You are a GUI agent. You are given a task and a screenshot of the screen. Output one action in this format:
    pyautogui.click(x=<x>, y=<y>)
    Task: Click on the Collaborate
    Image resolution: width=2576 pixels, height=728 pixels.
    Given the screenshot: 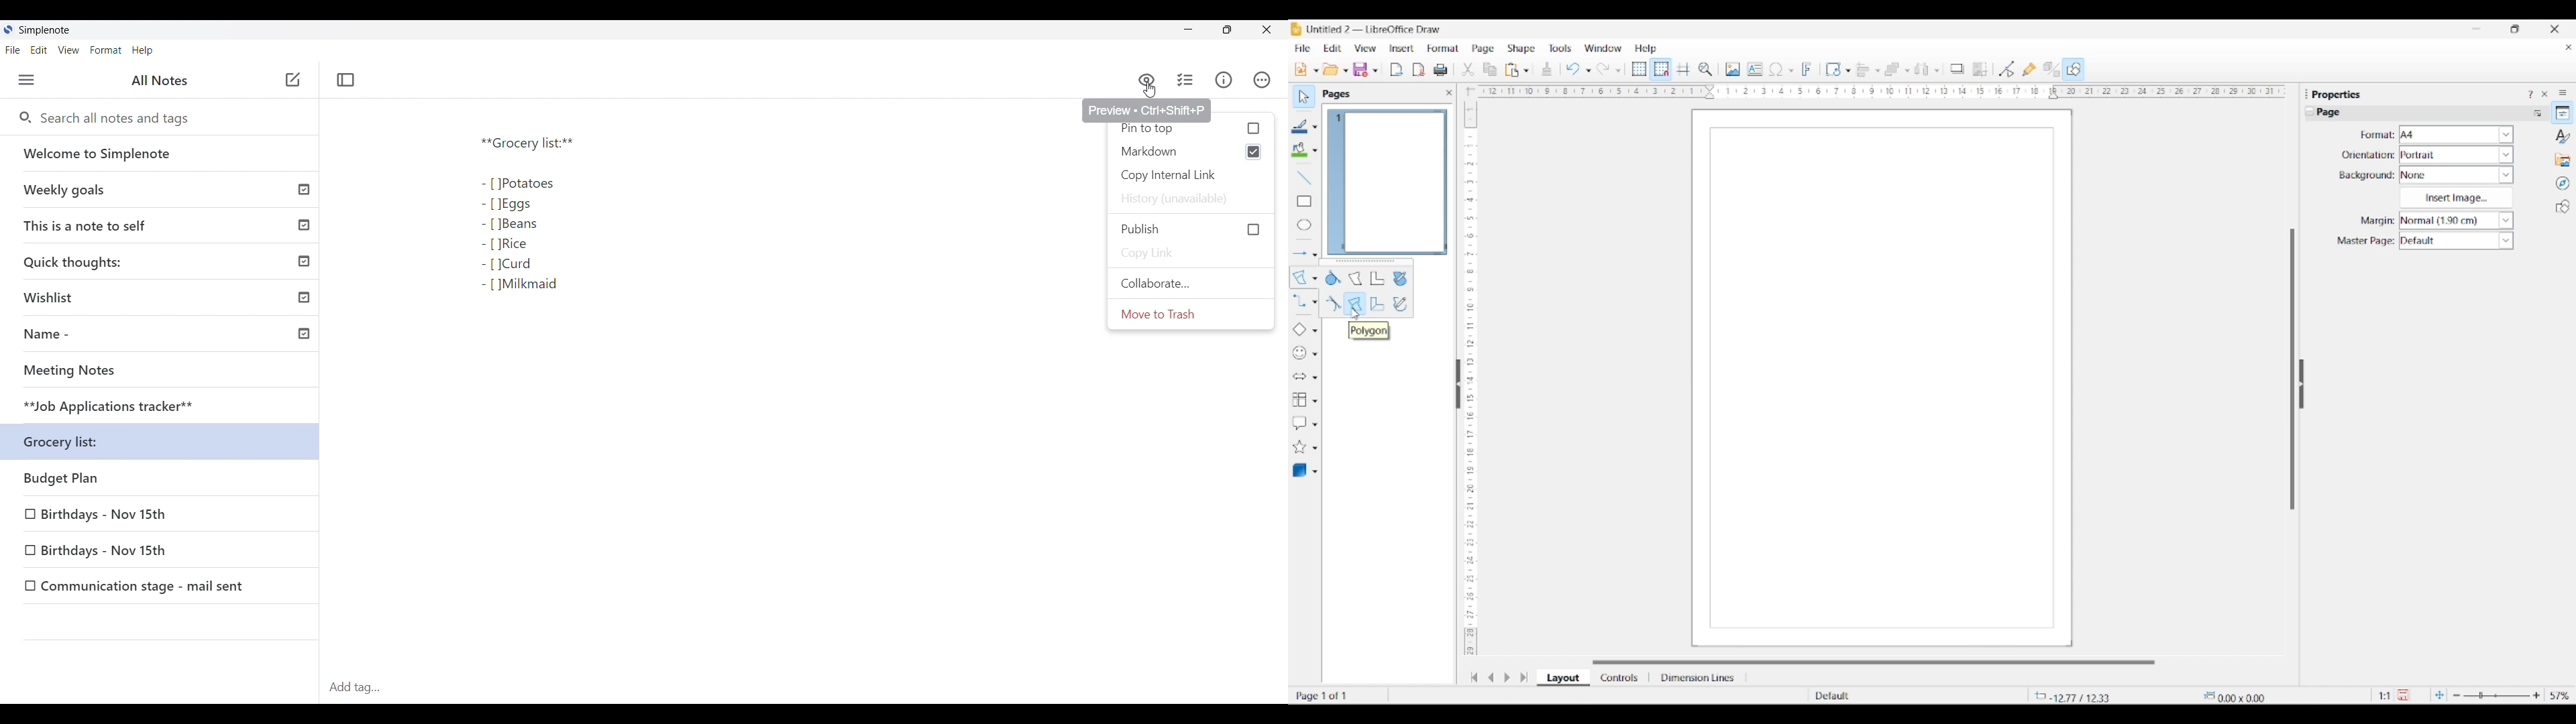 What is the action you would take?
    pyautogui.click(x=1191, y=283)
    